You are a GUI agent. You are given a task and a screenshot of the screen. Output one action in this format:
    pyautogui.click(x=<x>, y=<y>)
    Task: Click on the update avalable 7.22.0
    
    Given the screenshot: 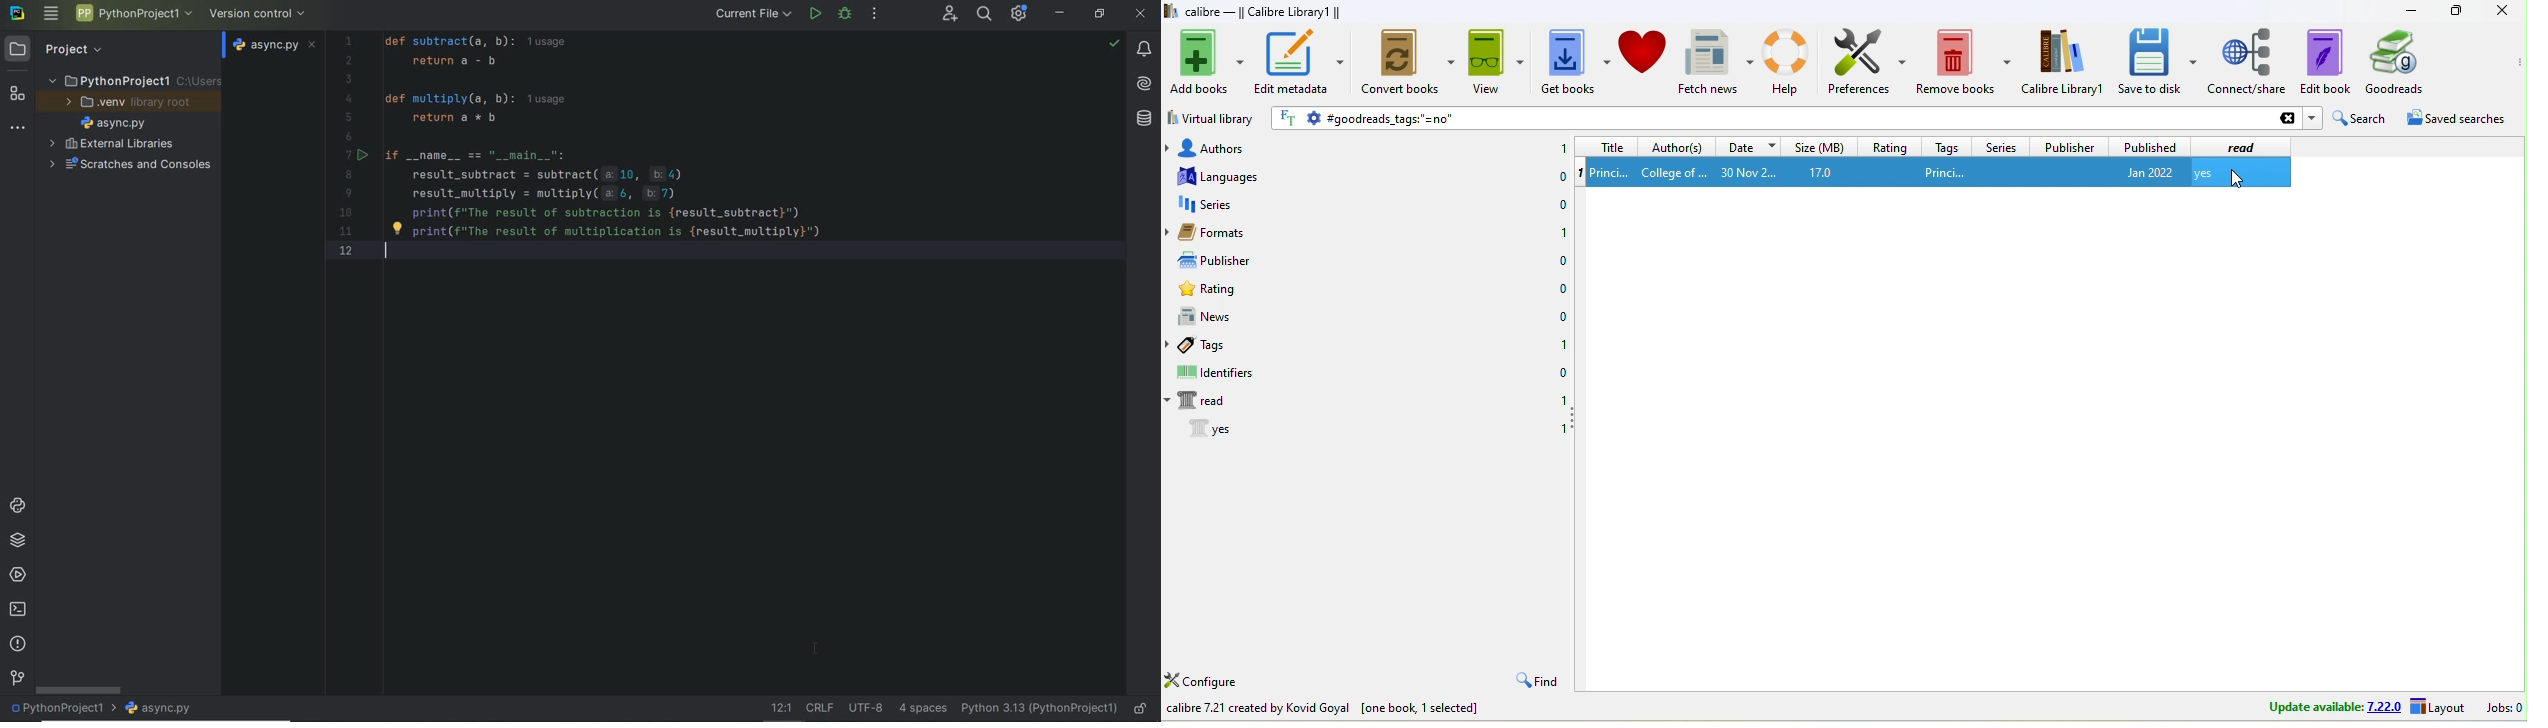 What is the action you would take?
    pyautogui.click(x=2329, y=707)
    